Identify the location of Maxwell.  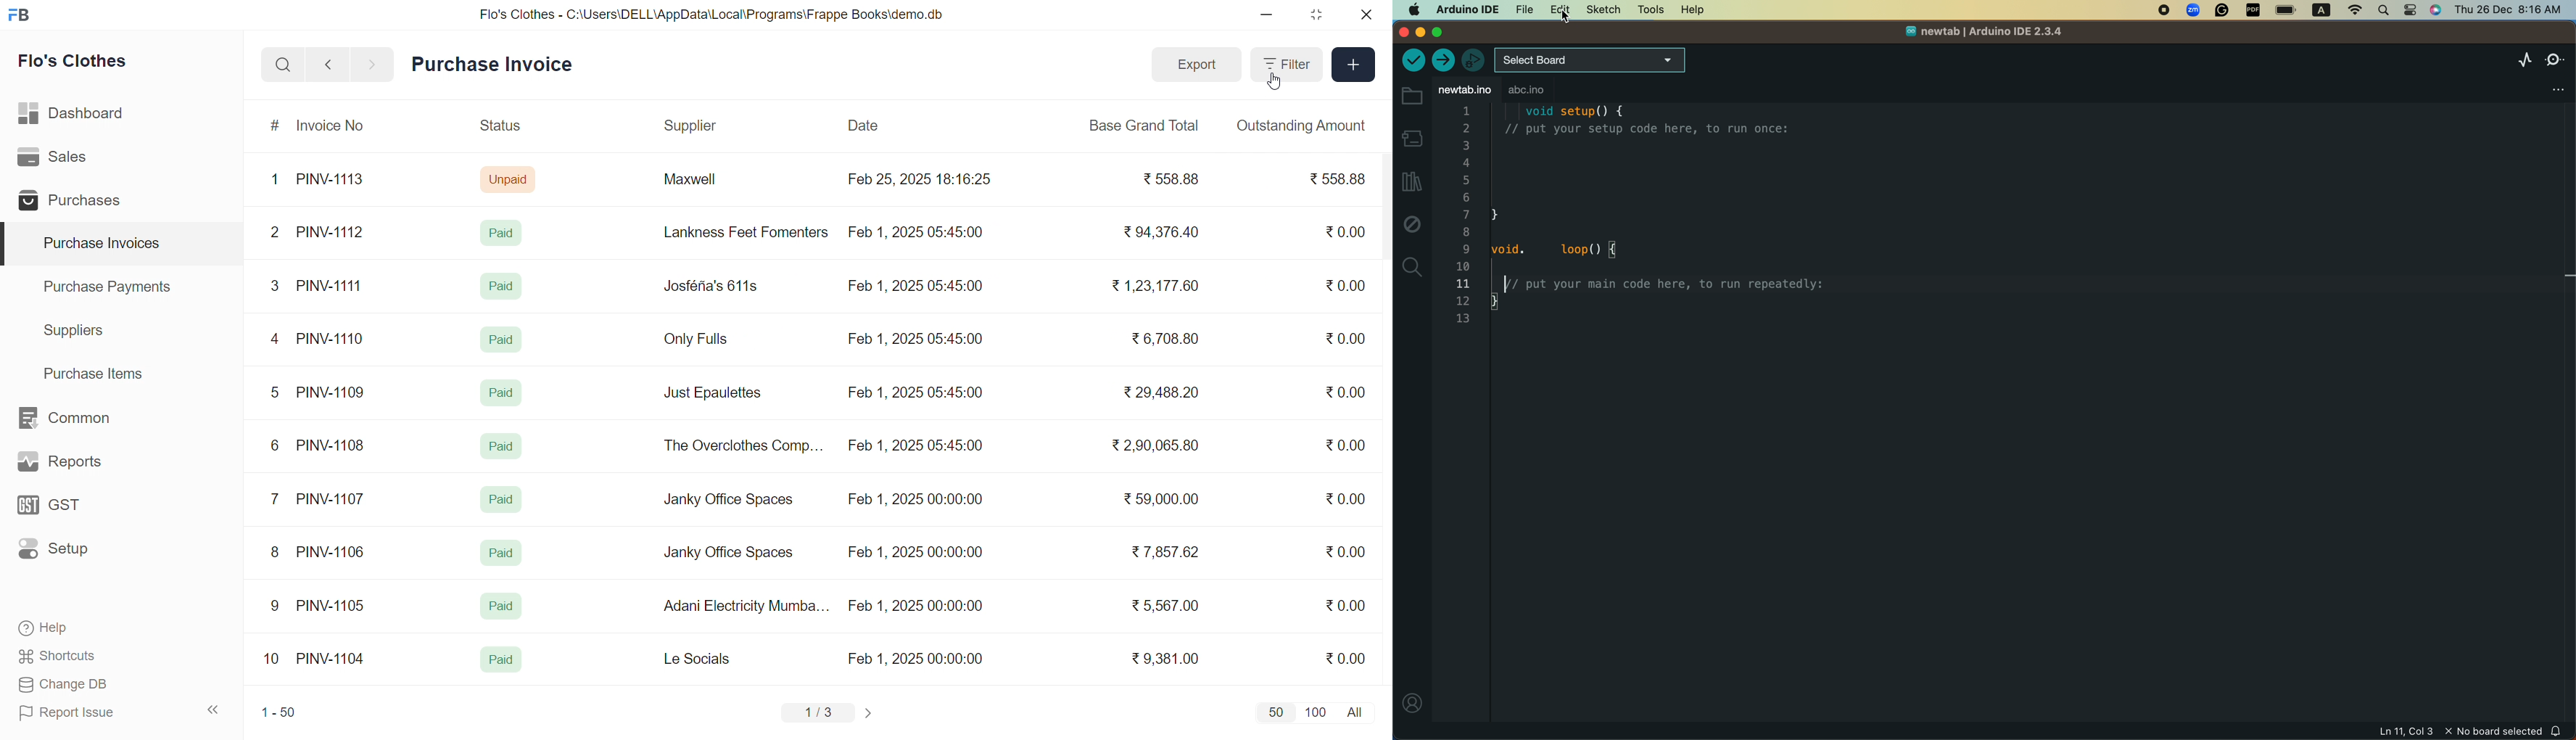
(706, 184).